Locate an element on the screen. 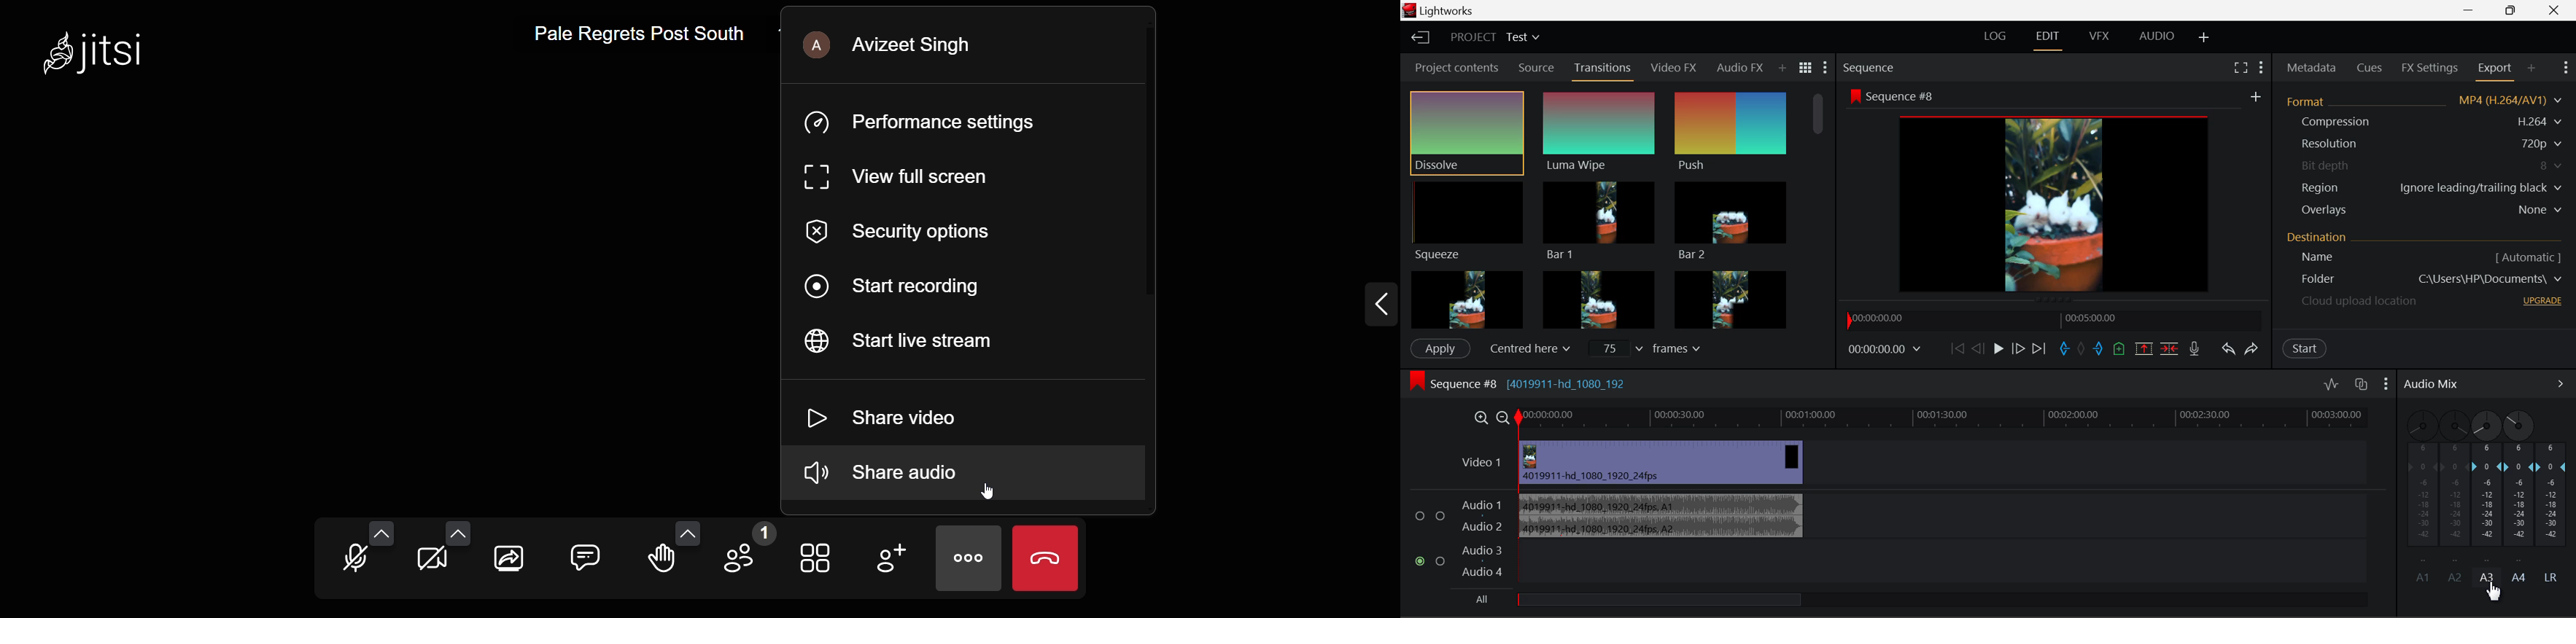 The width and height of the screenshot is (2576, 644). start recording is located at coordinates (901, 286).